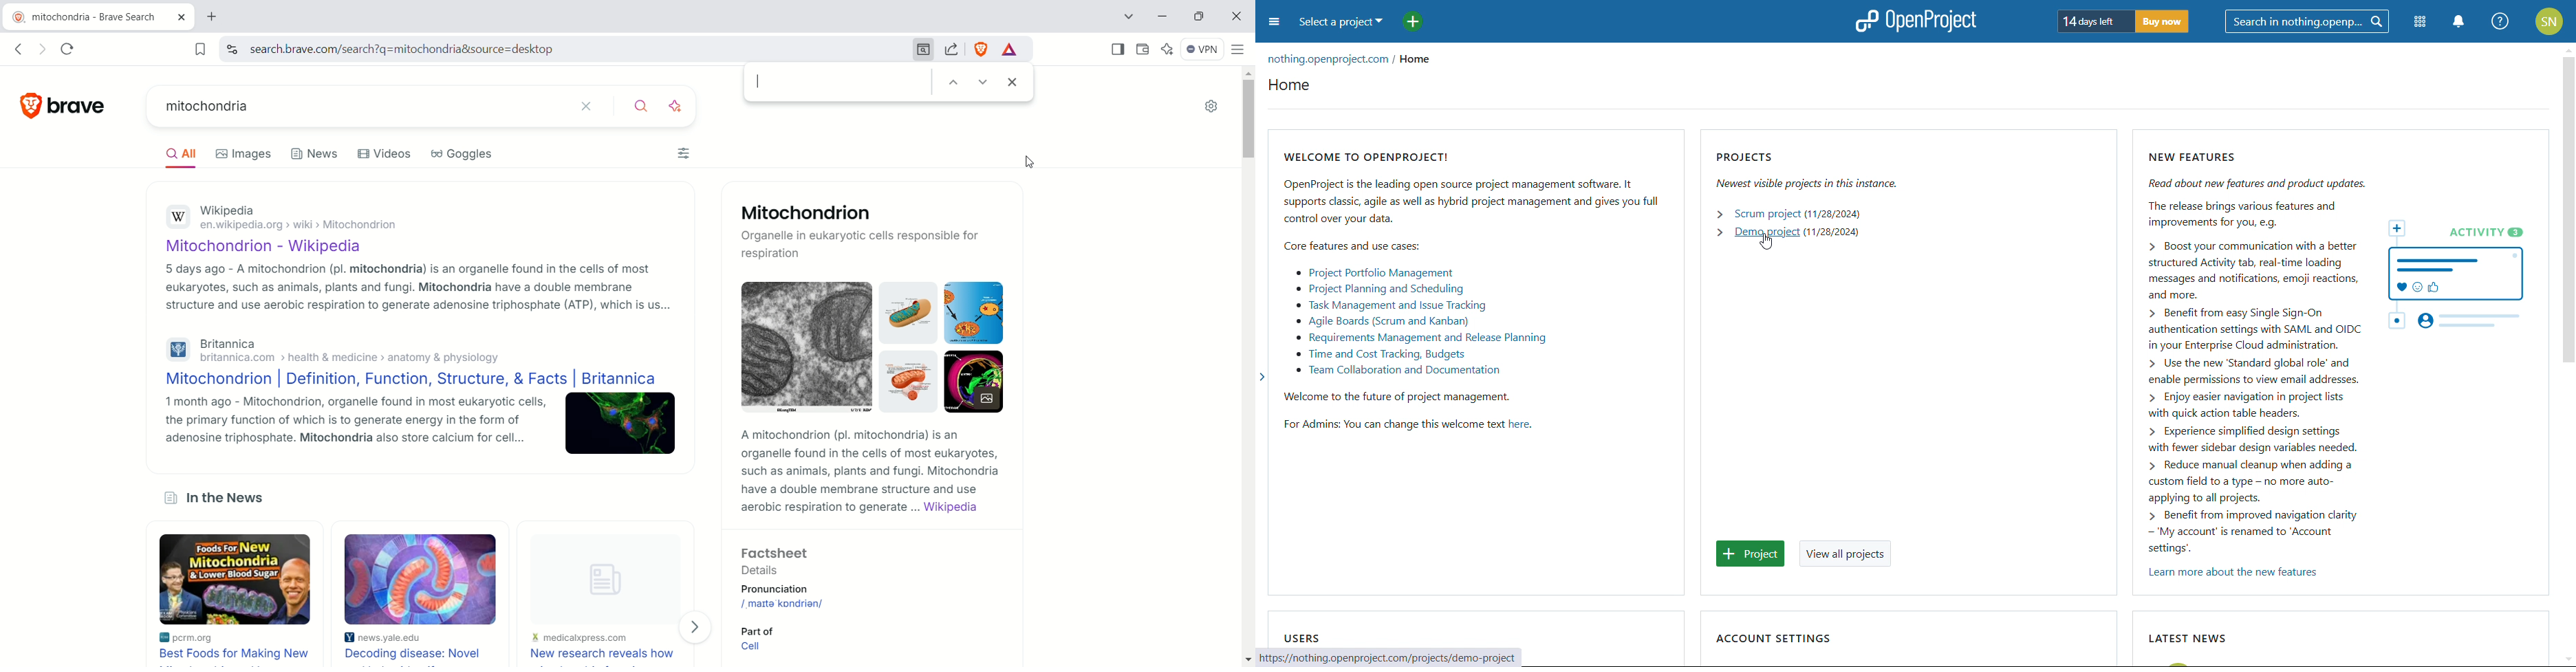  Describe the element at coordinates (1777, 633) in the screenshot. I see `ACCOUNT SETTINGS` at that location.